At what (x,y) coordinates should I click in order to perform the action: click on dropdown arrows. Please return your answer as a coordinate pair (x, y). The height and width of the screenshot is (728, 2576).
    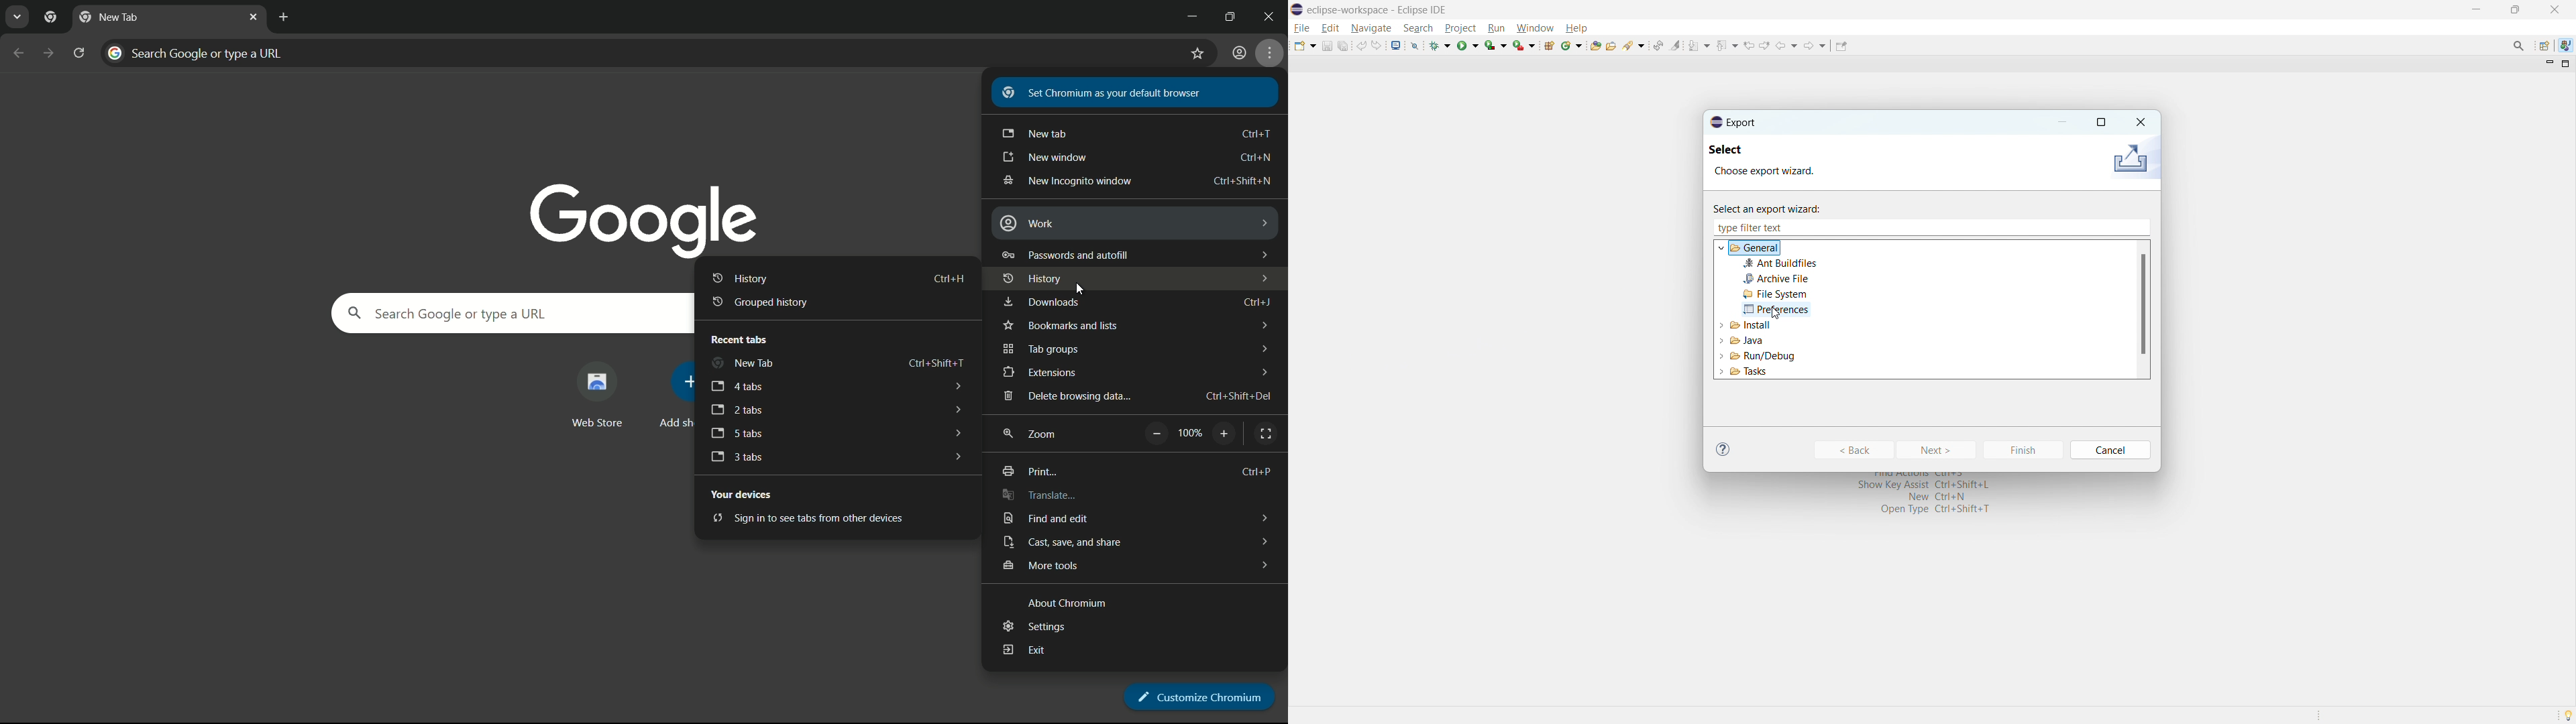
    Looking at the image, I should click on (1261, 348).